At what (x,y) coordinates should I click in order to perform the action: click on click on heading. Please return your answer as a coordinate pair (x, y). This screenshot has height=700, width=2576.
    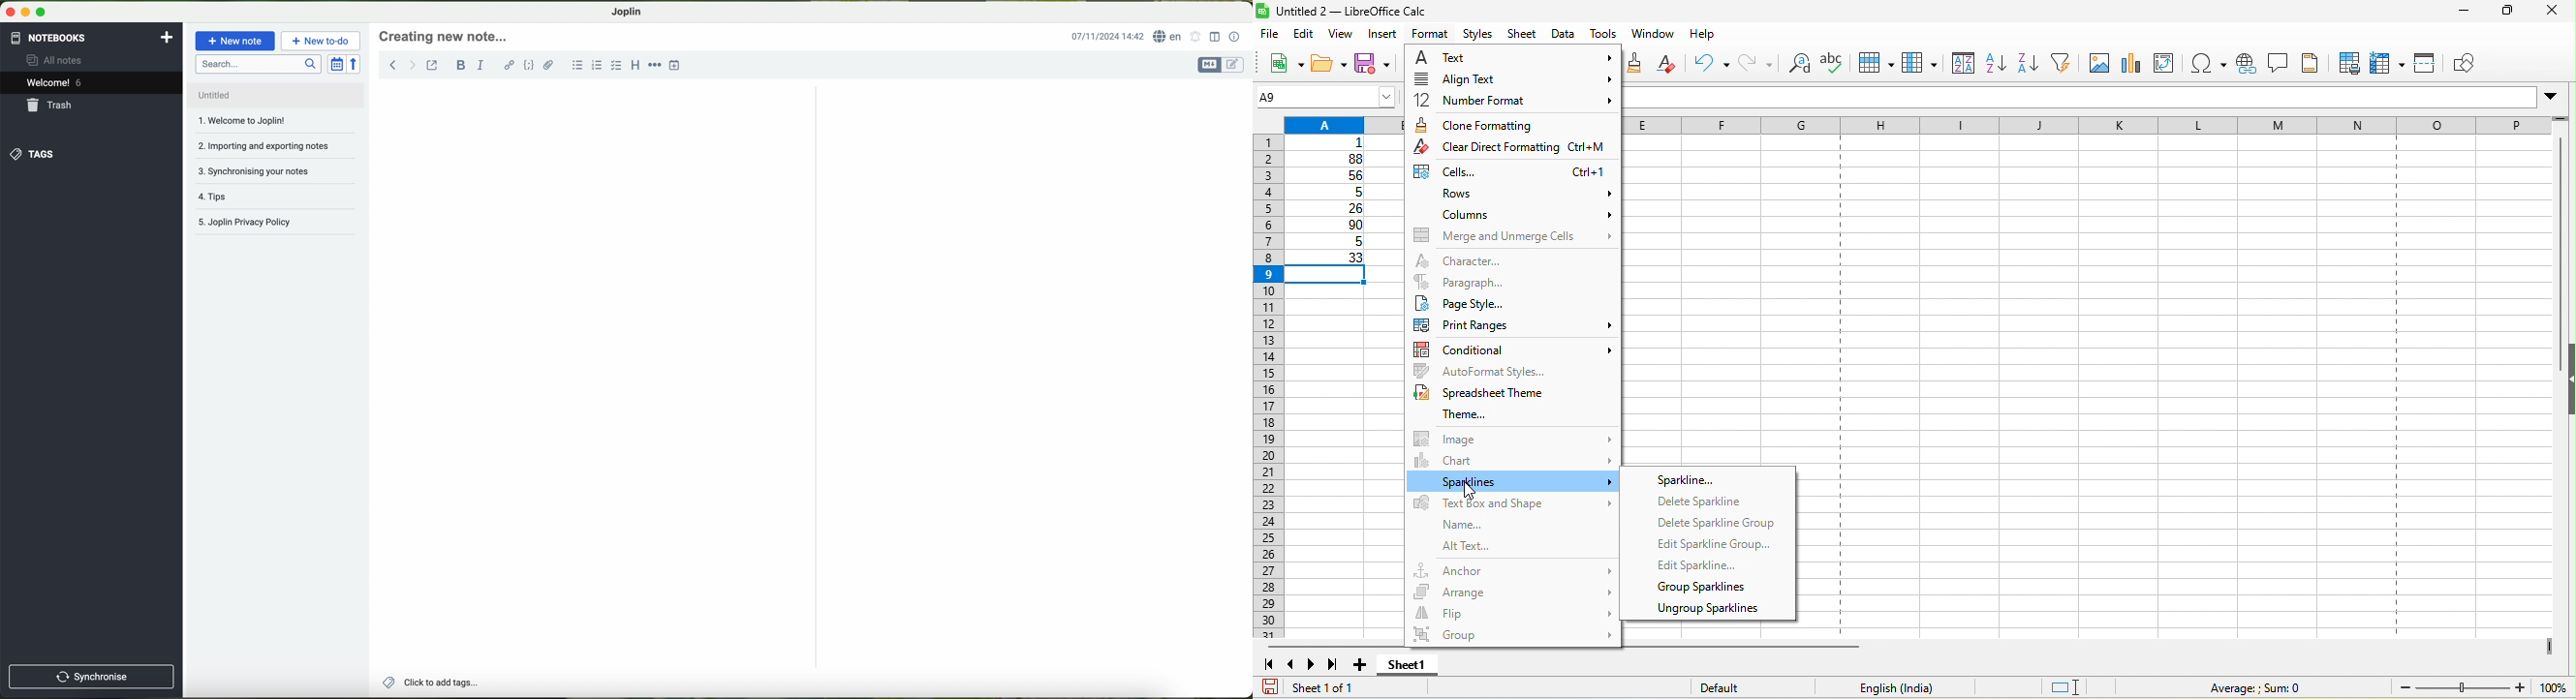
    Looking at the image, I should click on (446, 39).